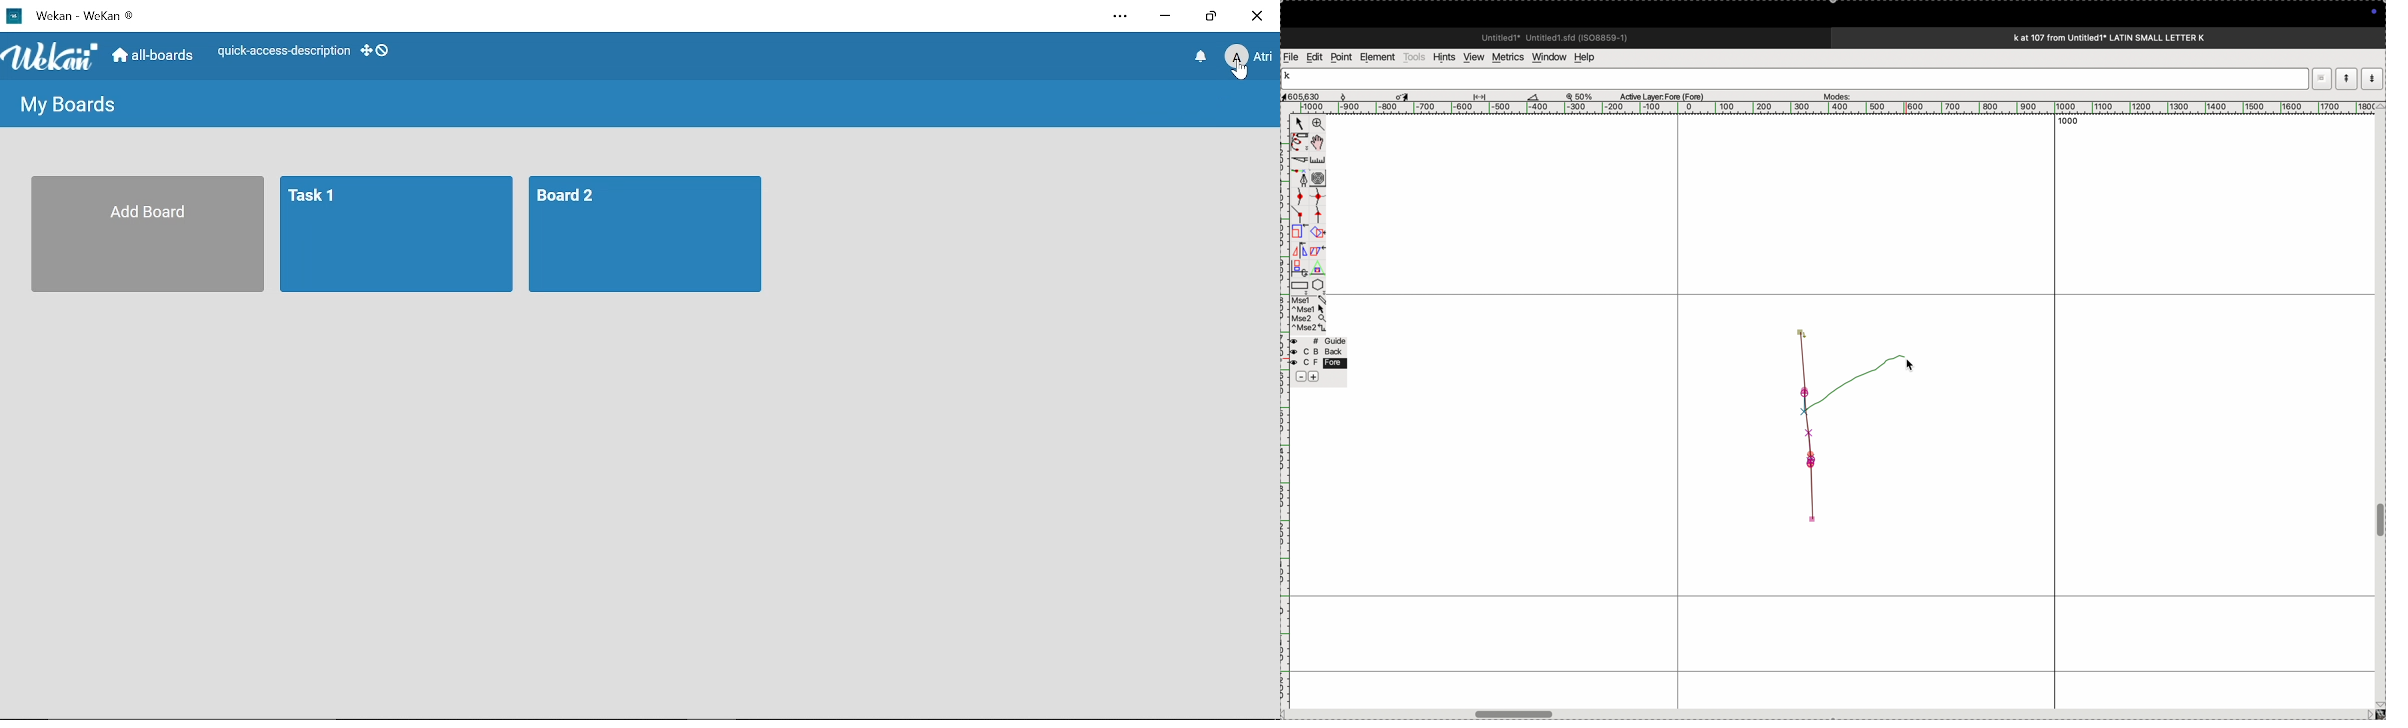 Image resolution: width=2408 pixels, height=728 pixels. Describe the element at coordinates (1507, 57) in the screenshot. I see `metrics` at that location.